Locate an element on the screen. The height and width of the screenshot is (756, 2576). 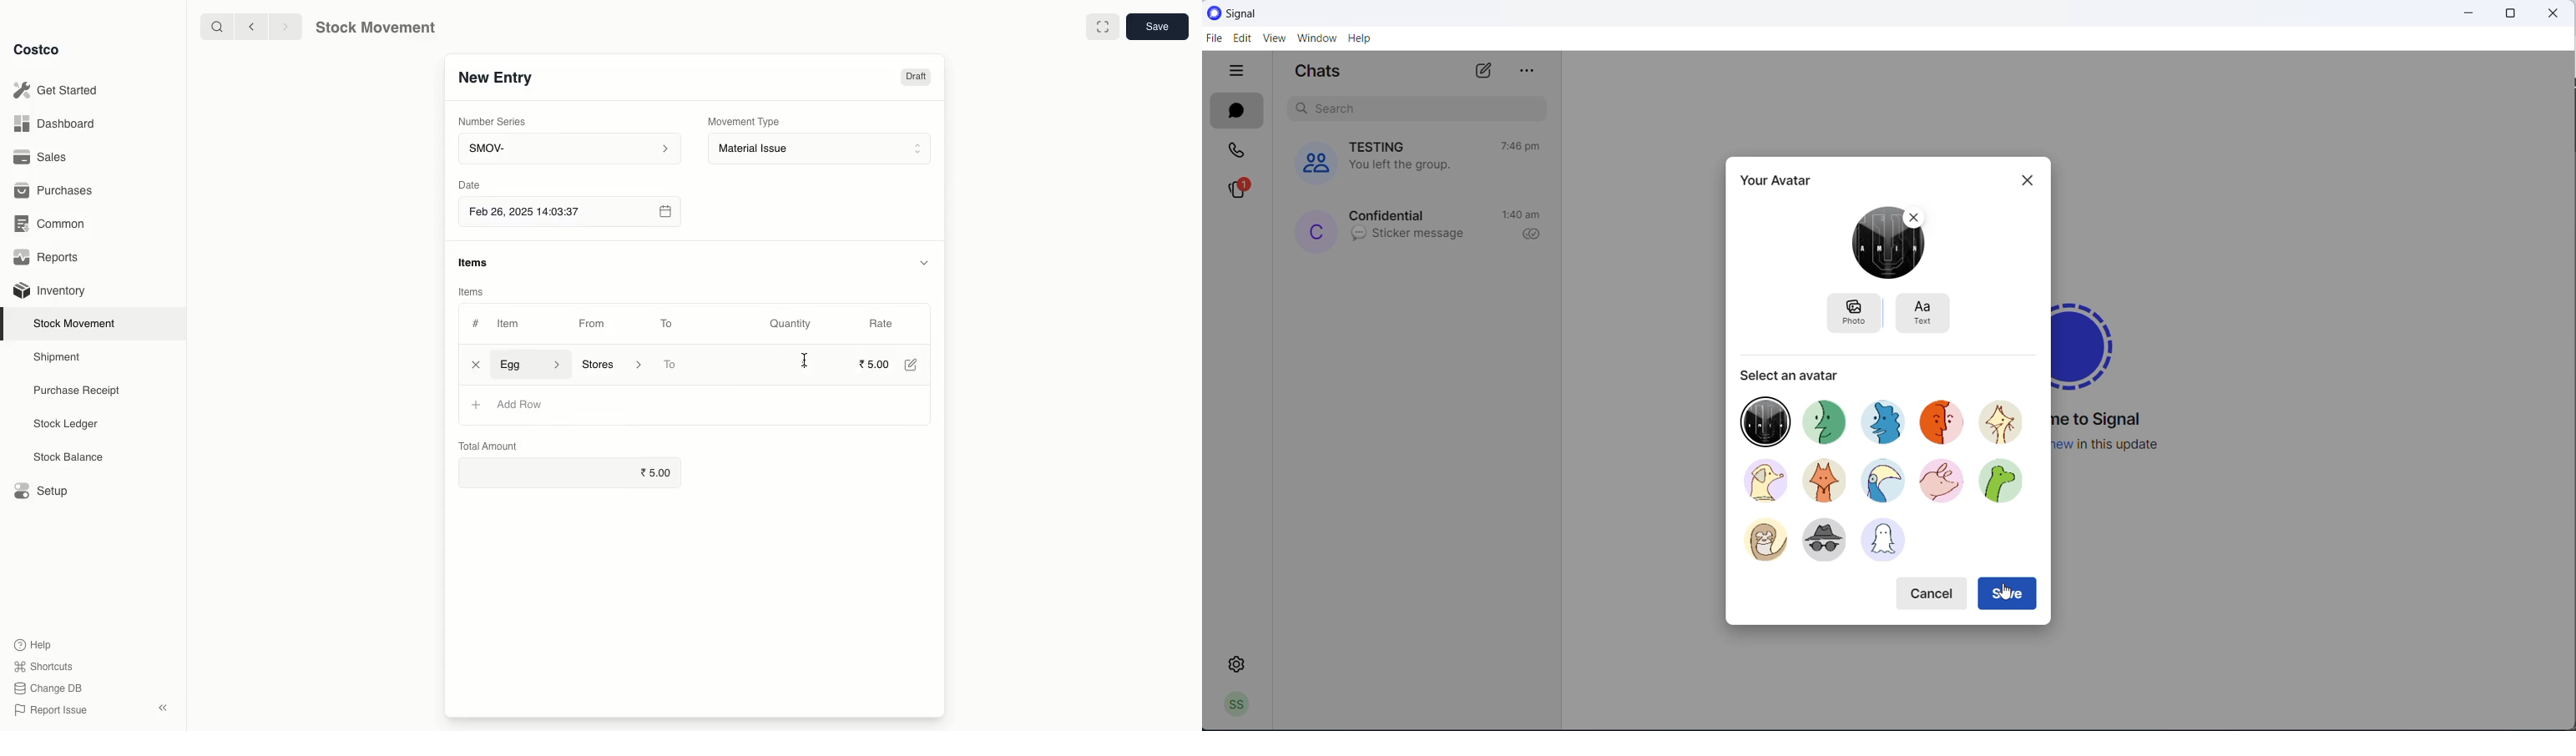
close tabs is located at coordinates (1240, 72).